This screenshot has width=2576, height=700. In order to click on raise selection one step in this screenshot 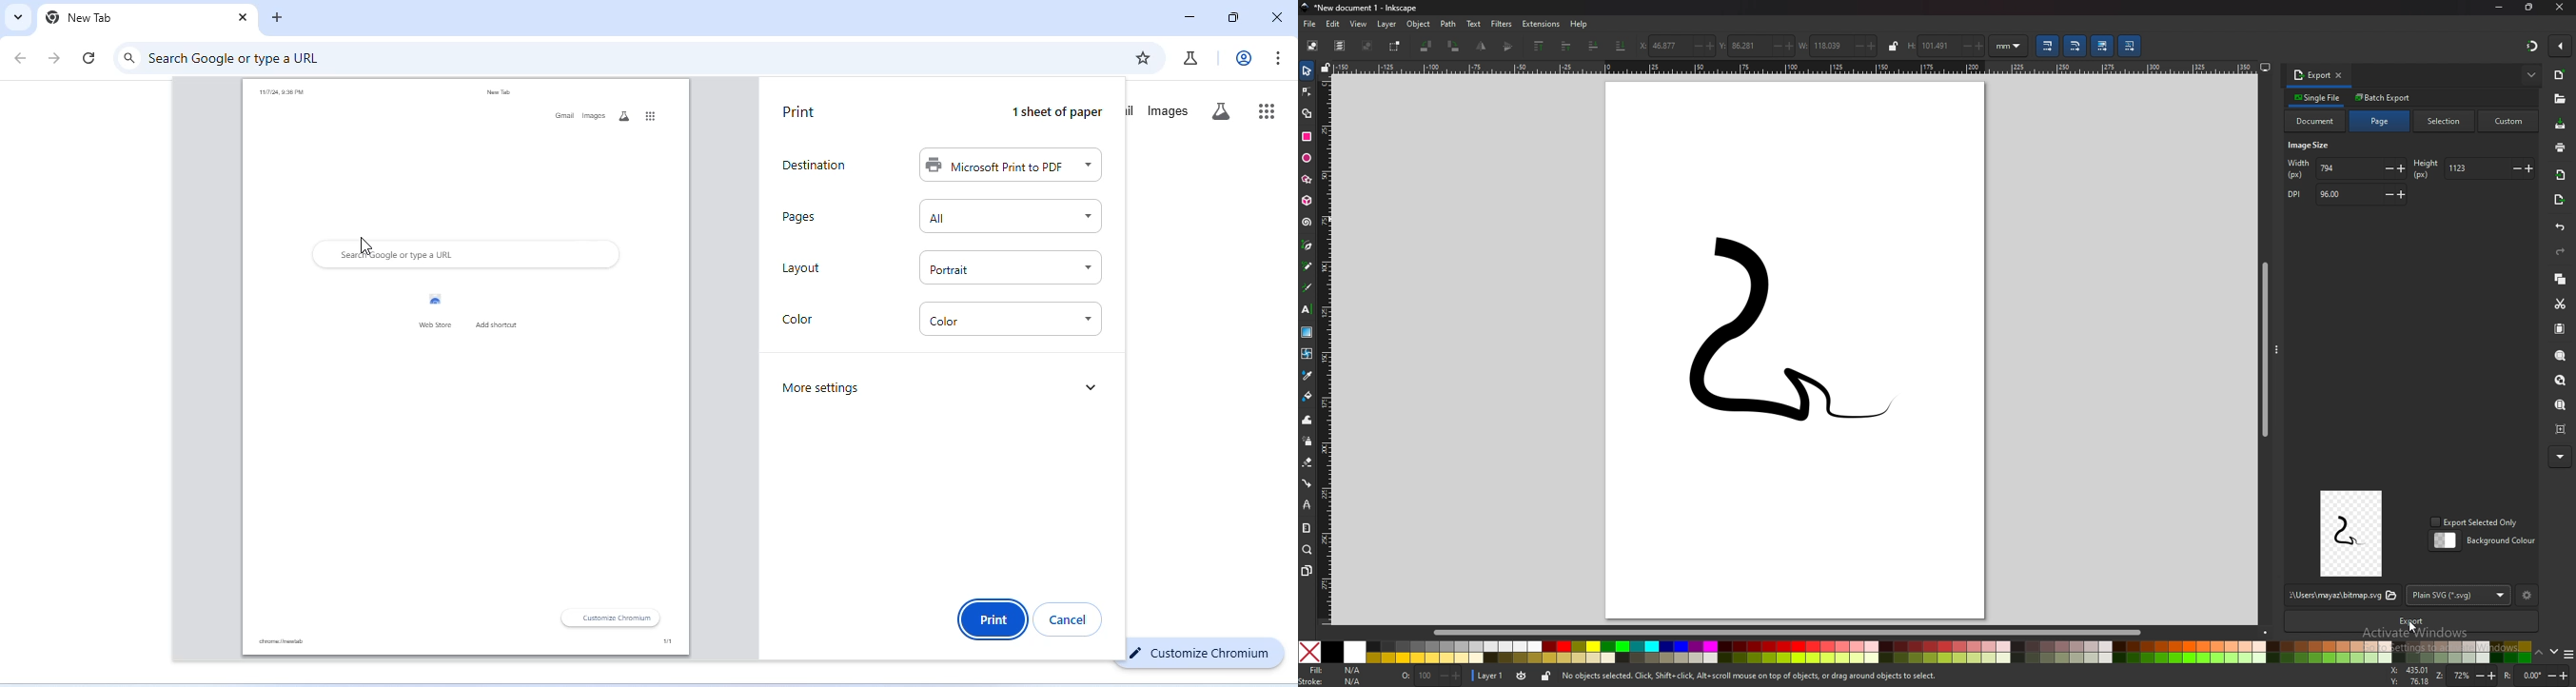, I will do `click(1565, 47)`.